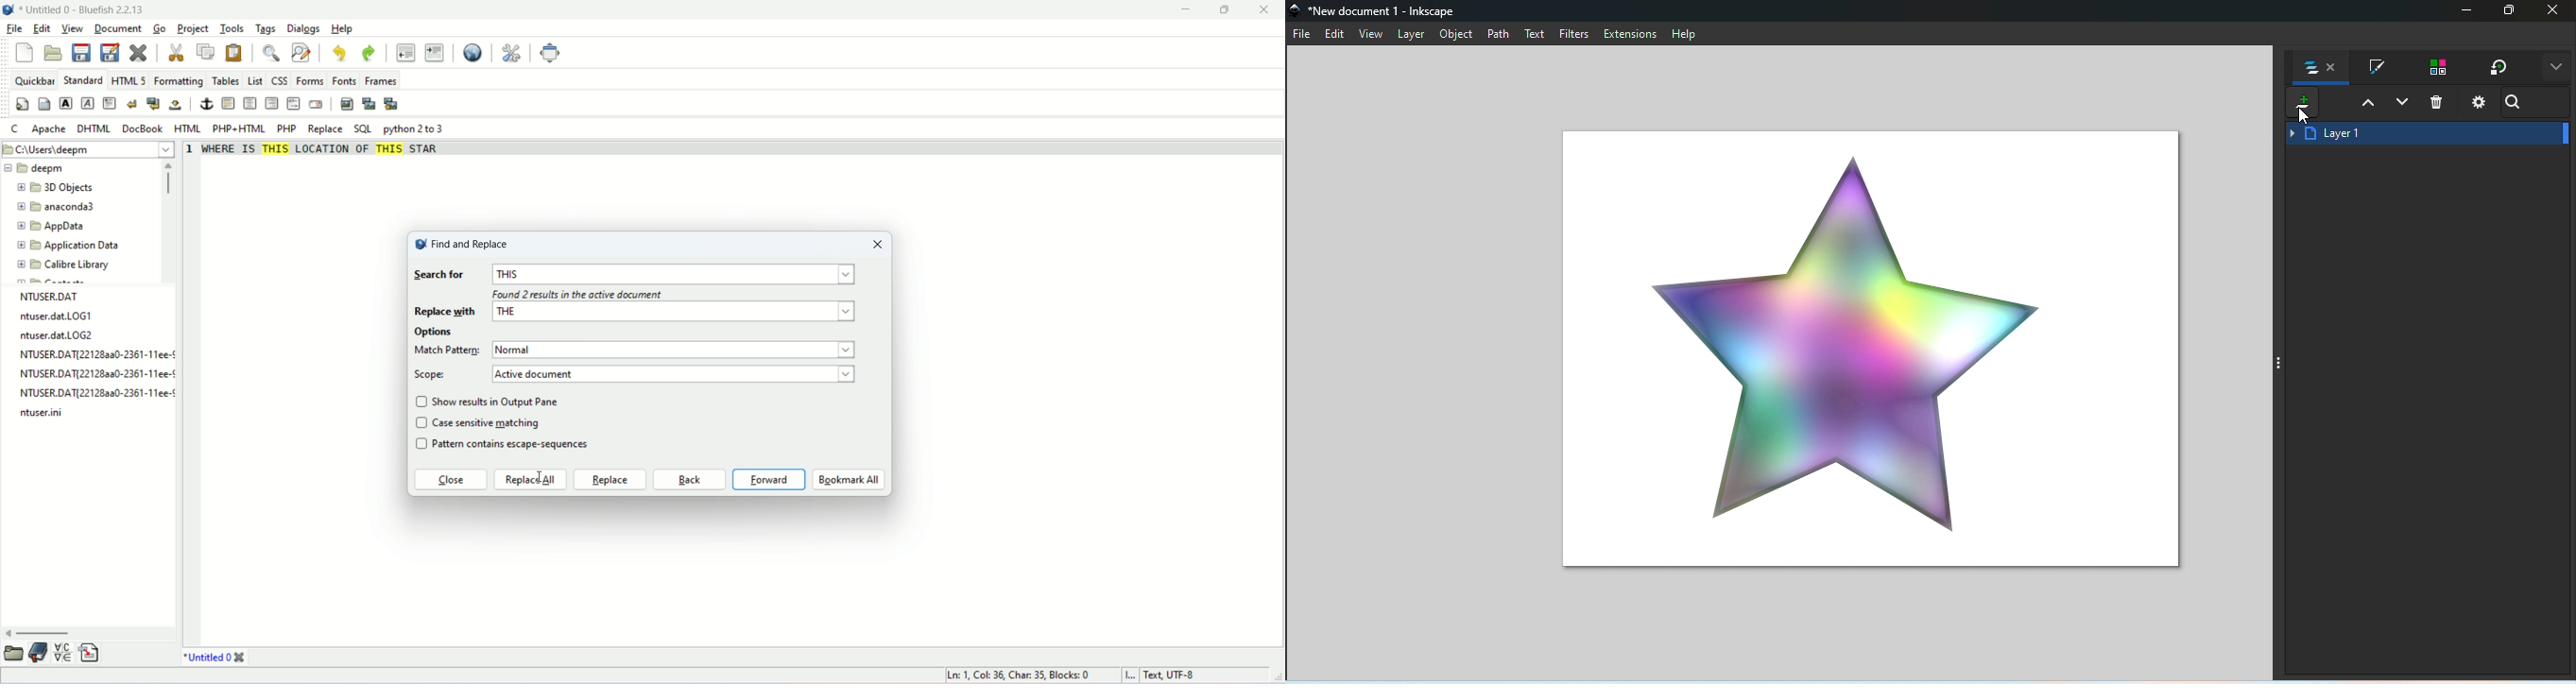 This screenshot has height=700, width=2576. Describe the element at coordinates (1338, 35) in the screenshot. I see `Edit` at that location.